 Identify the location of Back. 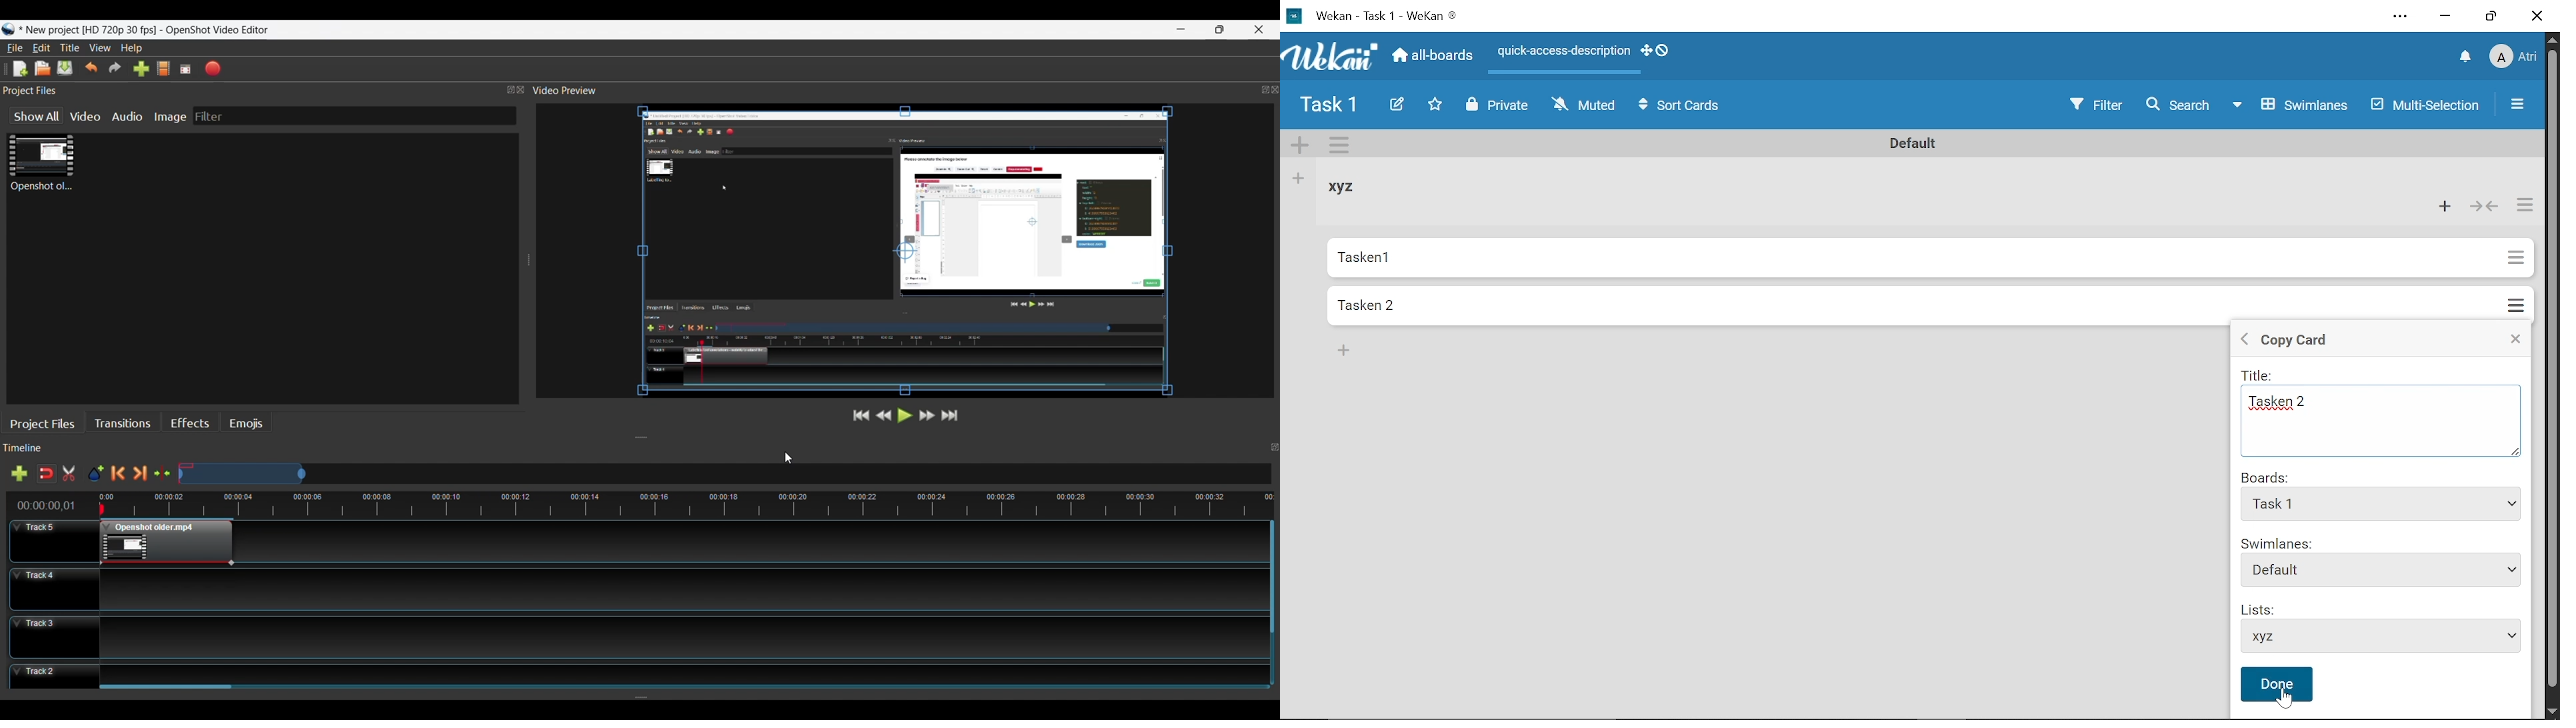
(2242, 341).